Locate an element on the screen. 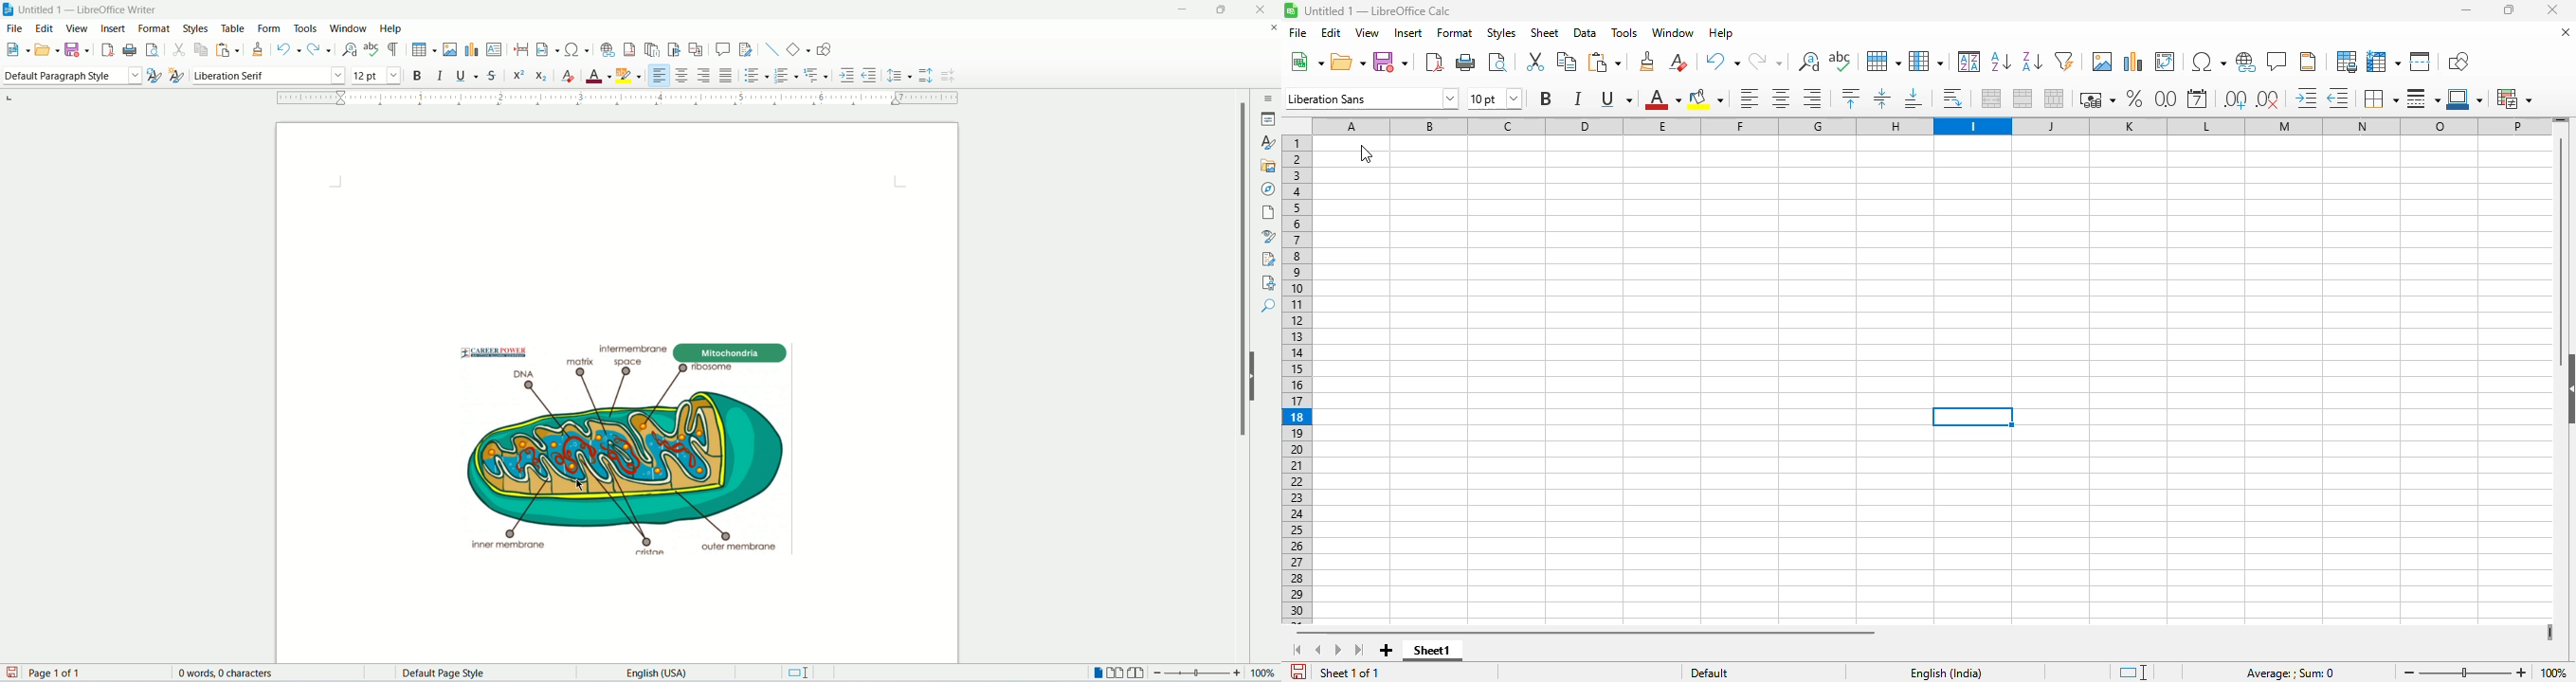  insert cross references is located at coordinates (696, 50).